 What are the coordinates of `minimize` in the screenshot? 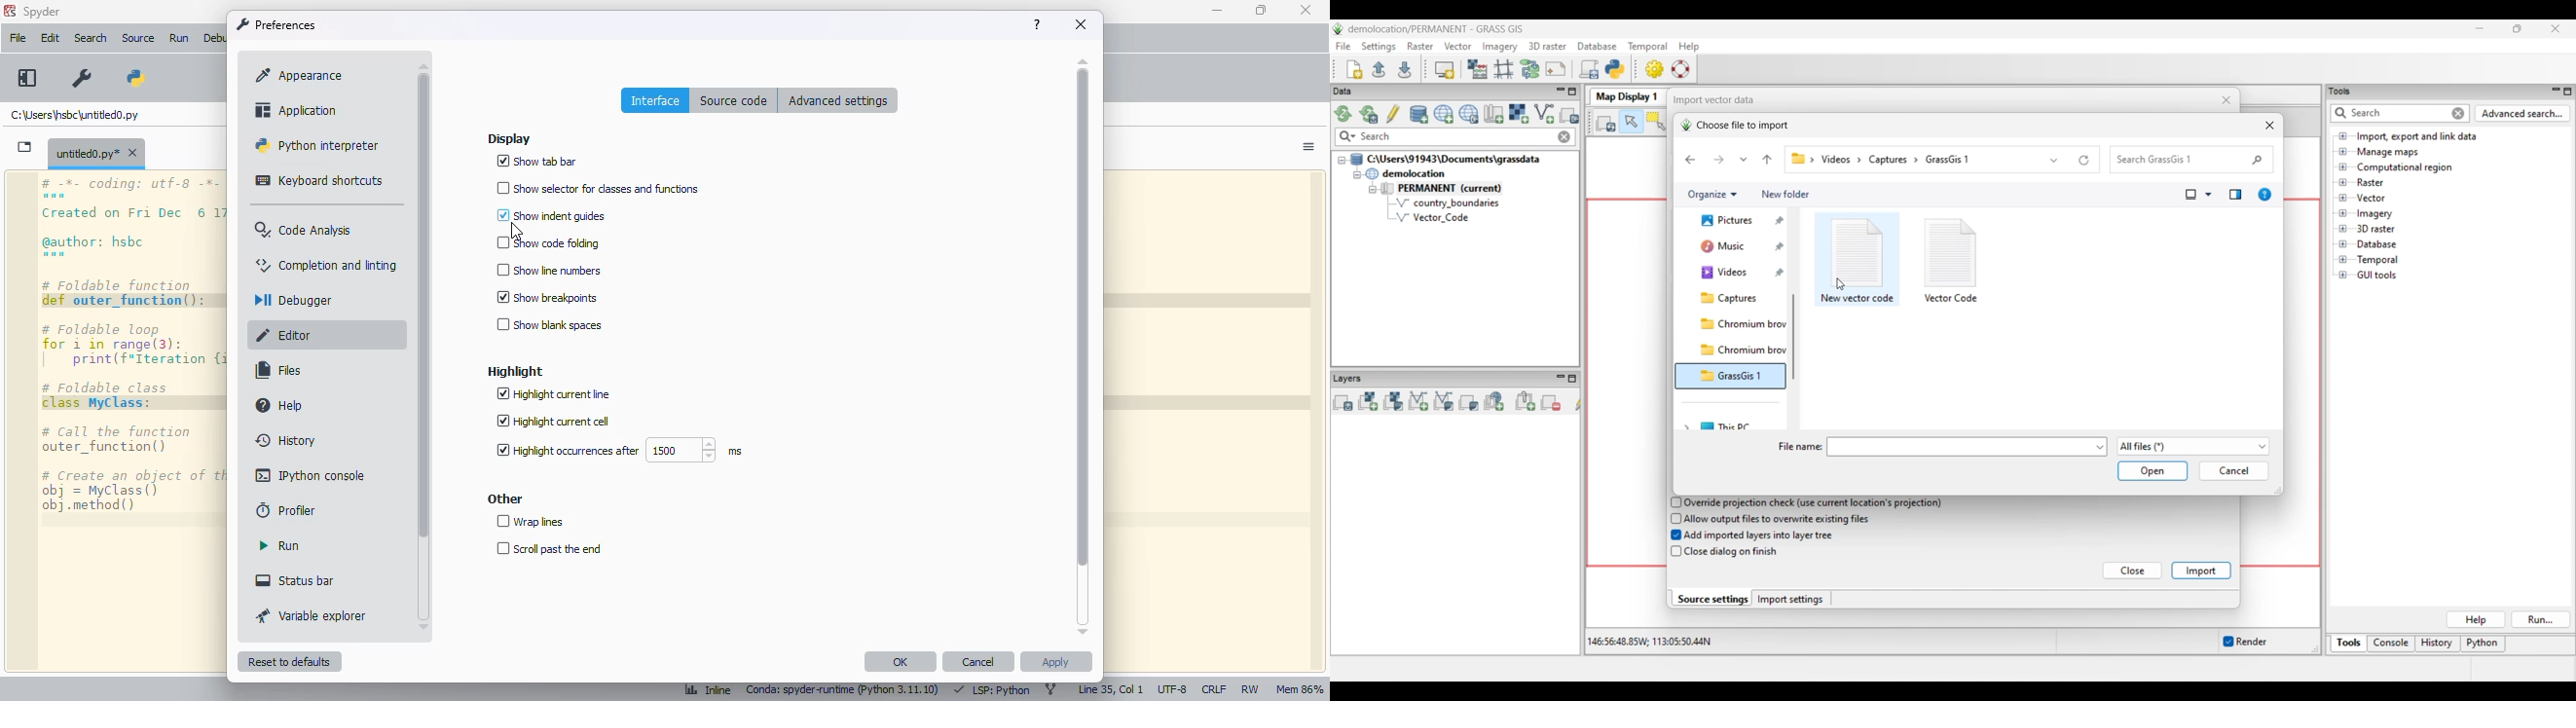 It's located at (1217, 10).